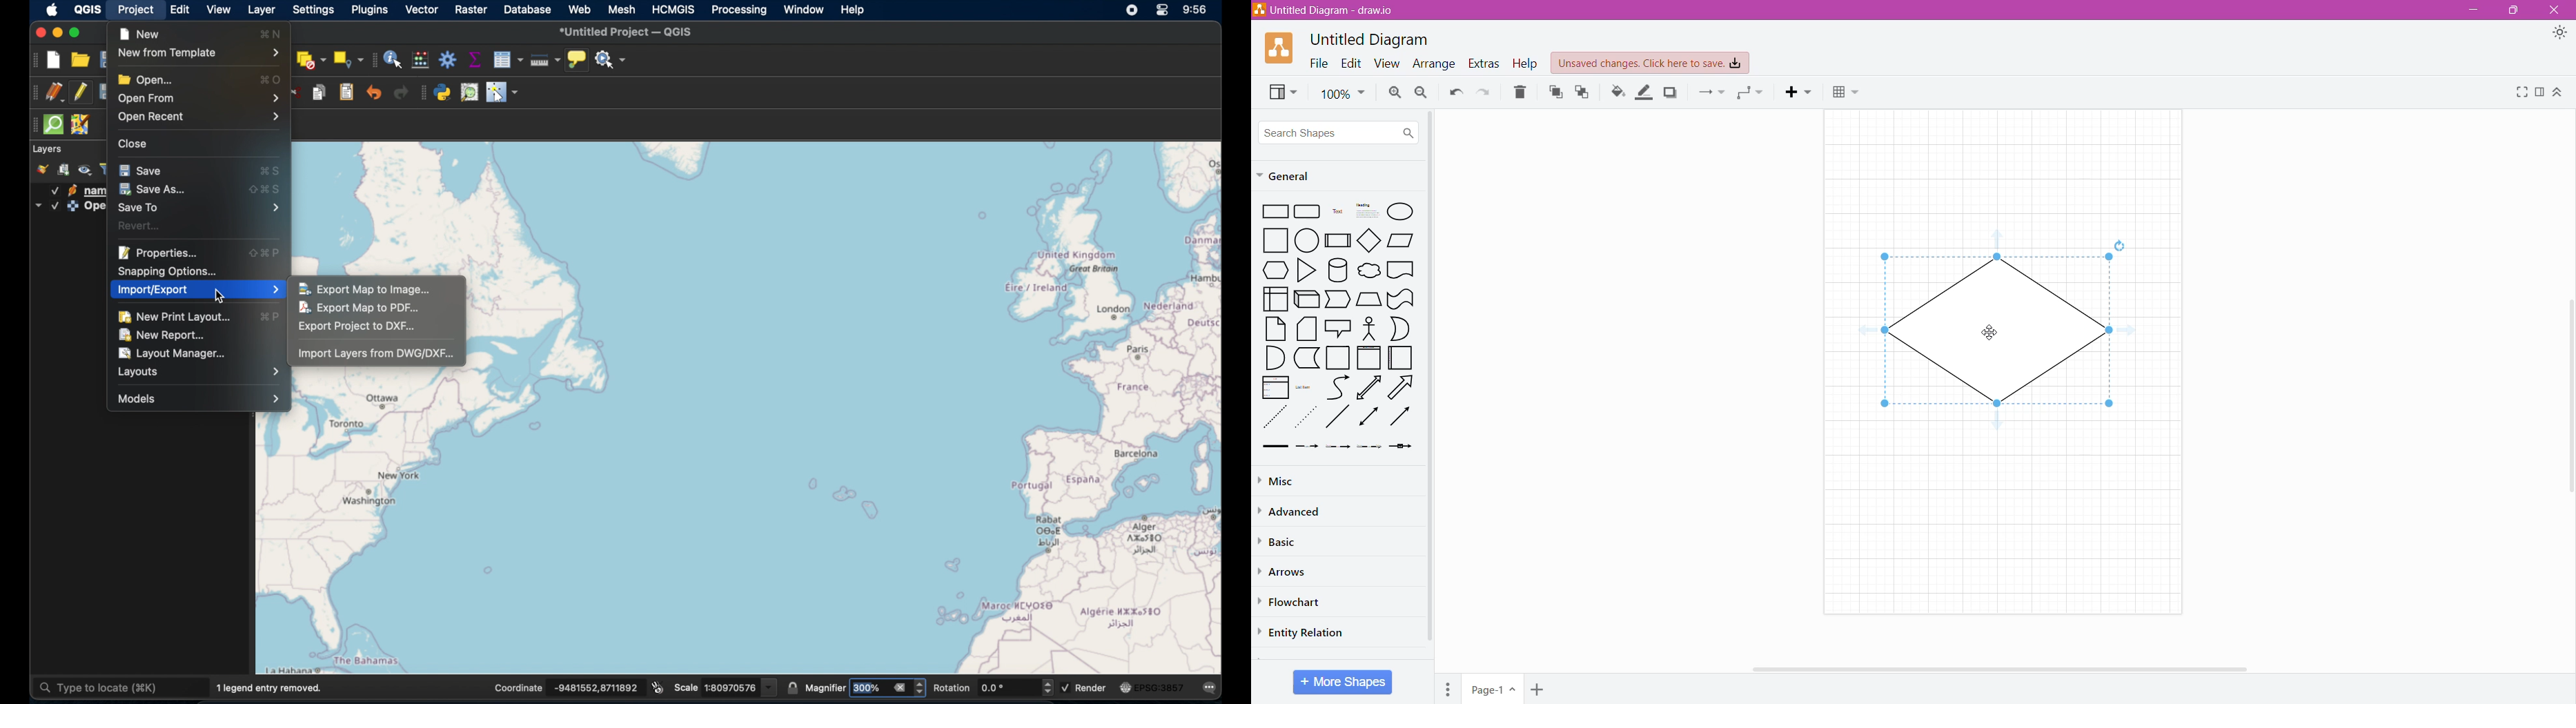  Describe the element at coordinates (173, 353) in the screenshot. I see `layout manager` at that location.